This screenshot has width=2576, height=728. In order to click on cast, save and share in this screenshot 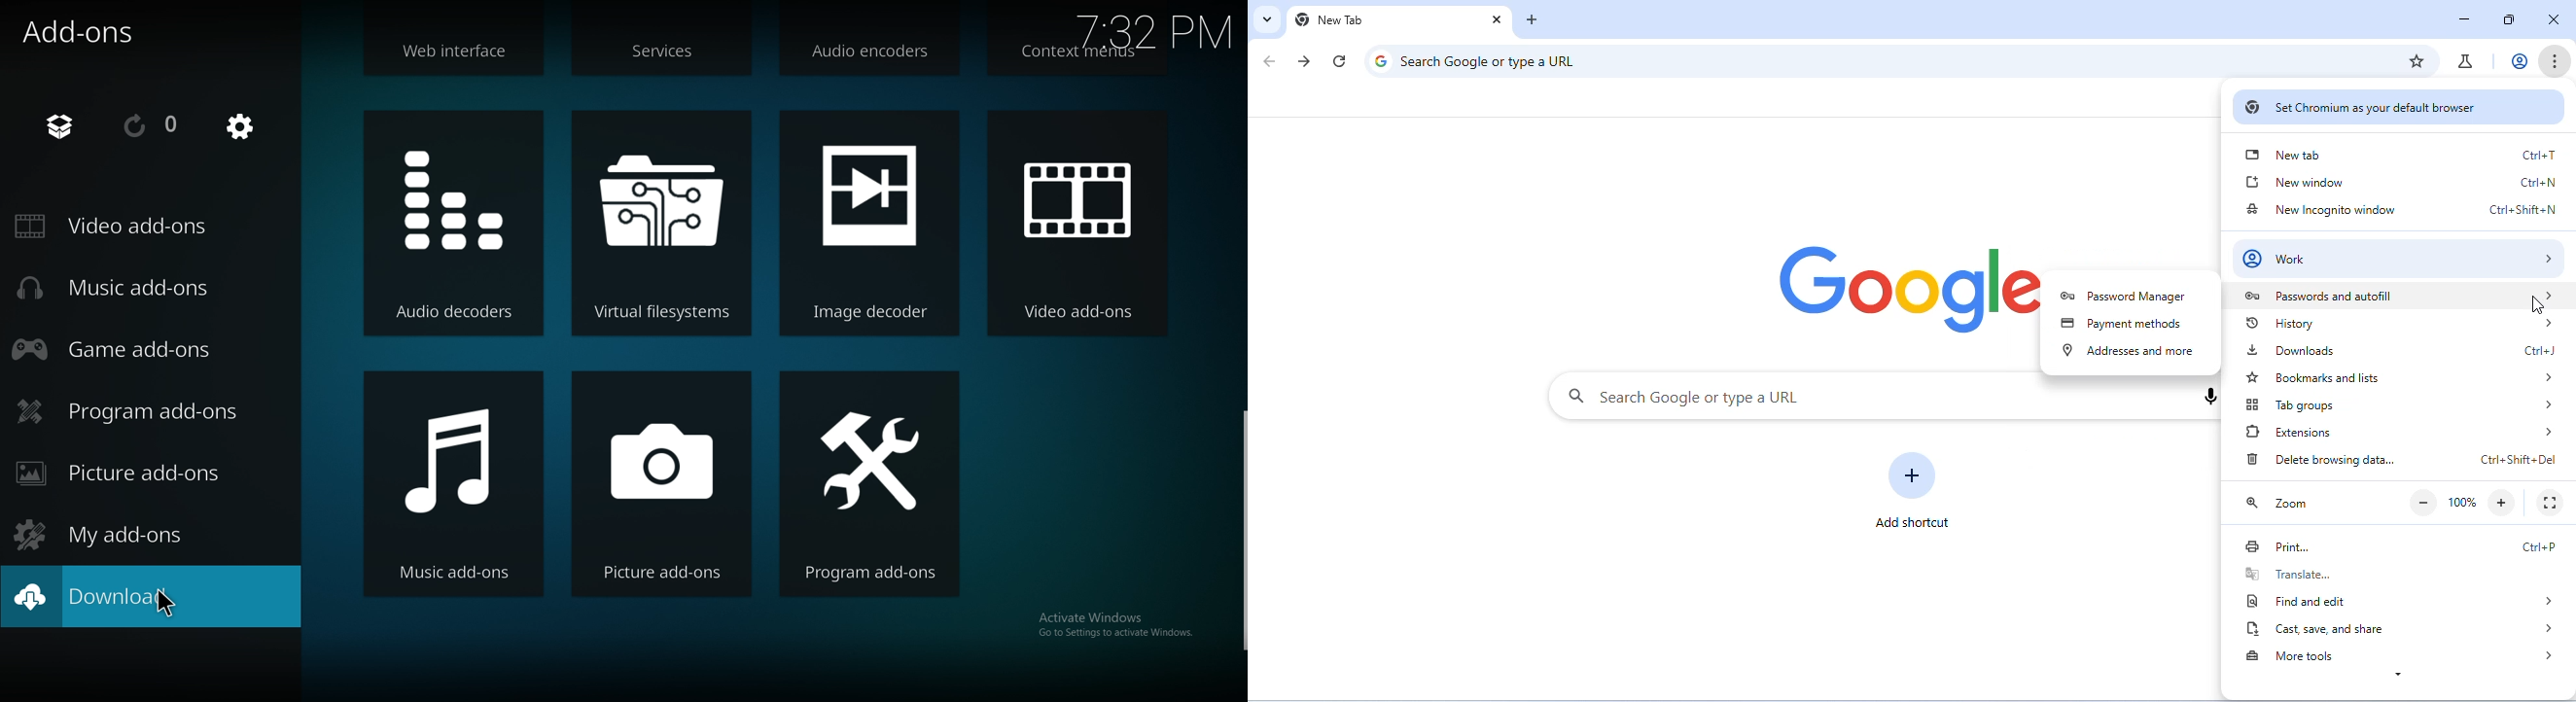, I will do `click(2398, 630)`.